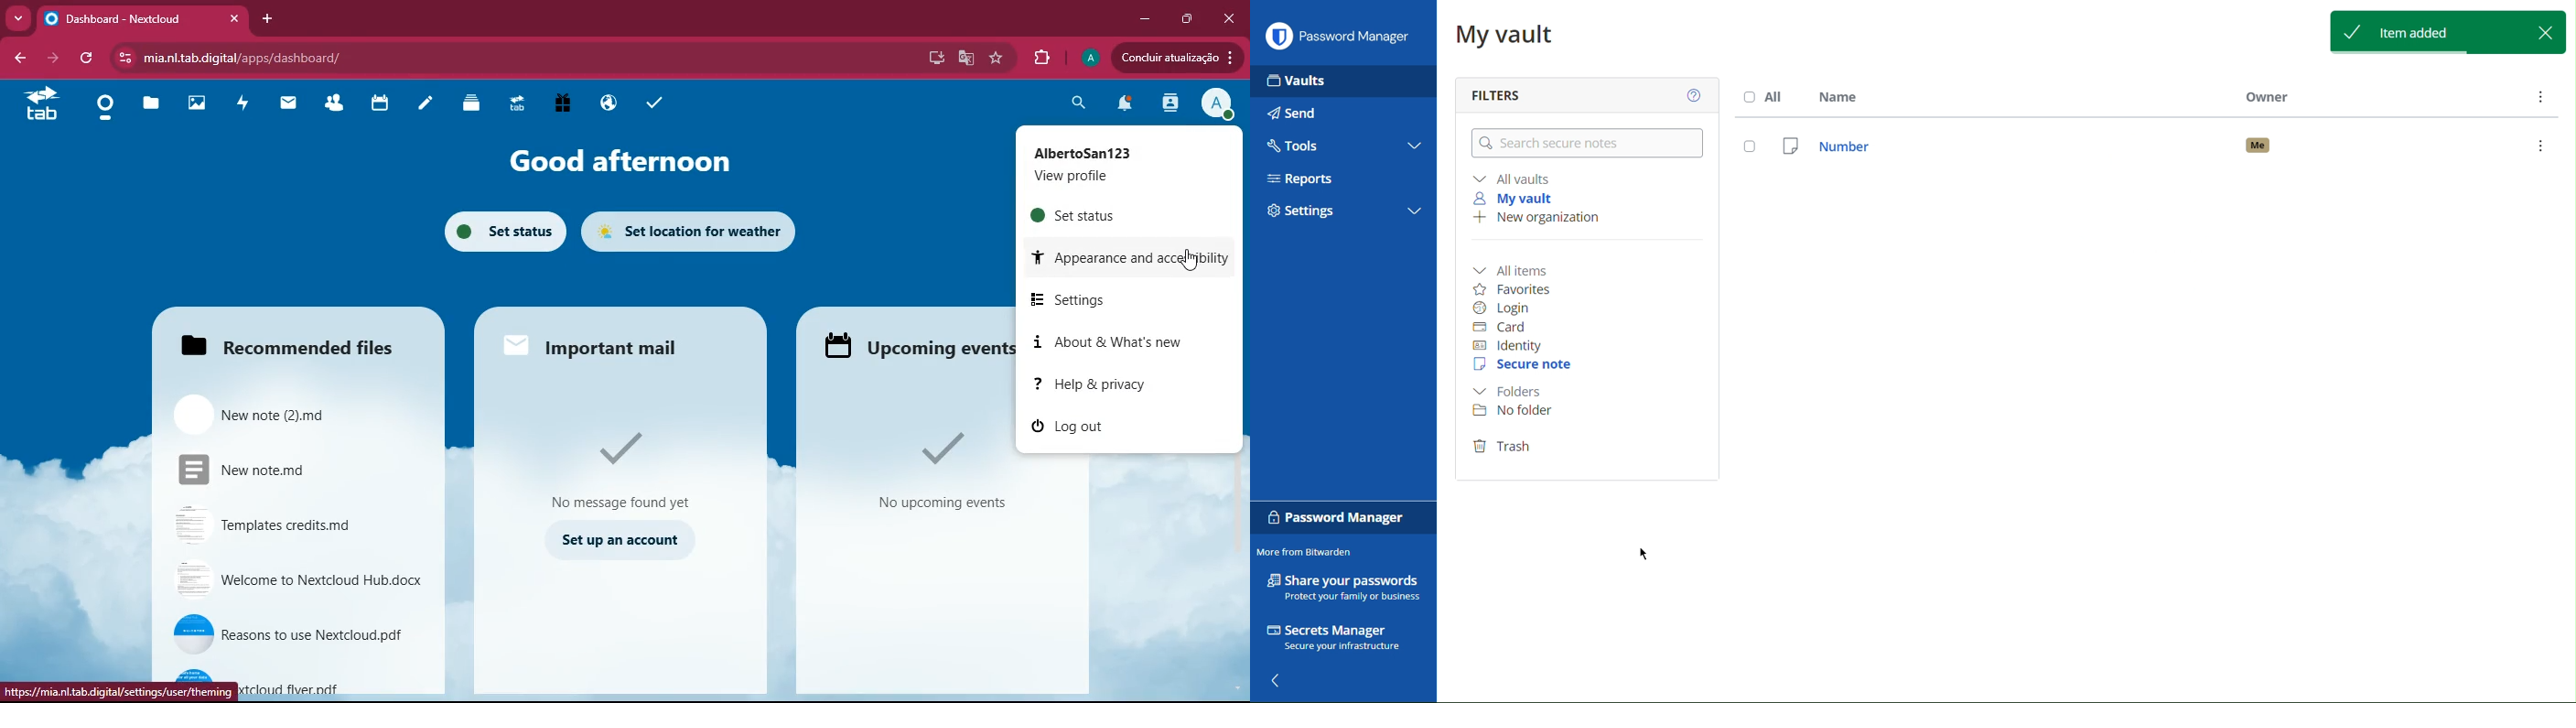 This screenshot has width=2576, height=728. Describe the element at coordinates (1511, 412) in the screenshot. I see `No folder` at that location.